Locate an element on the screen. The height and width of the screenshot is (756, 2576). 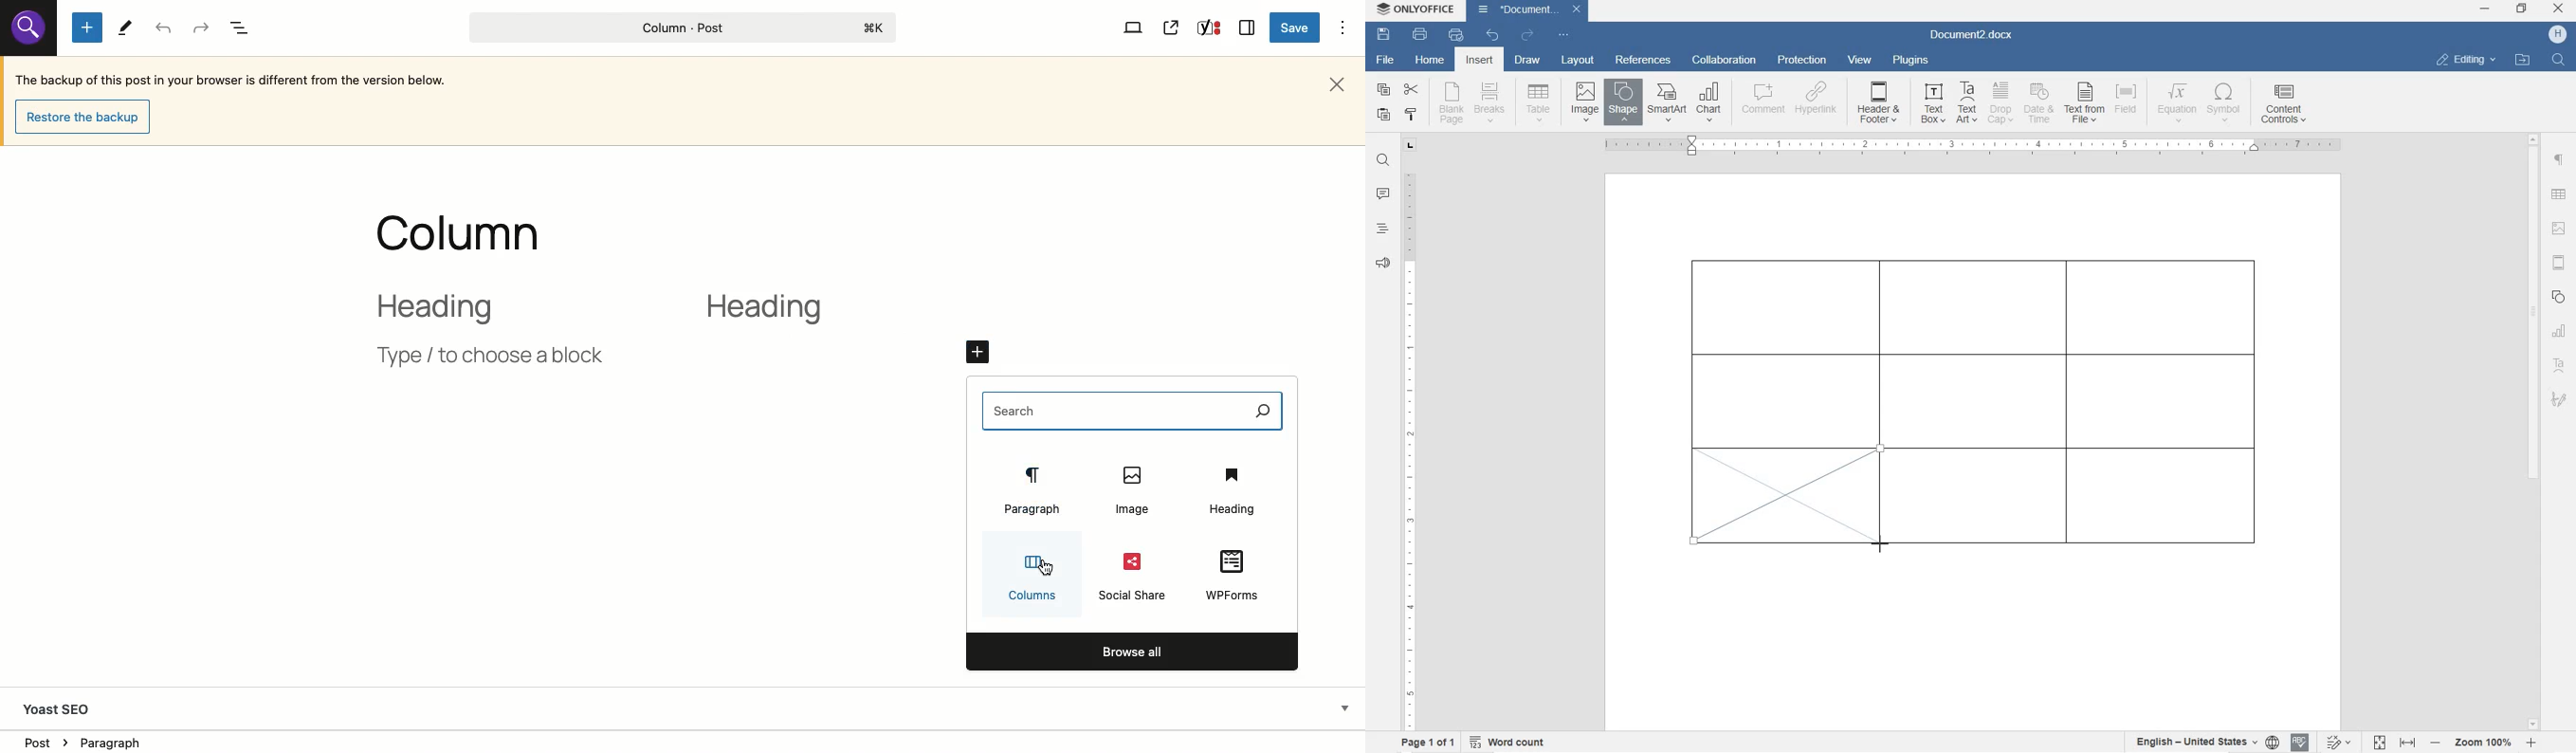
paste is located at coordinates (1384, 115).